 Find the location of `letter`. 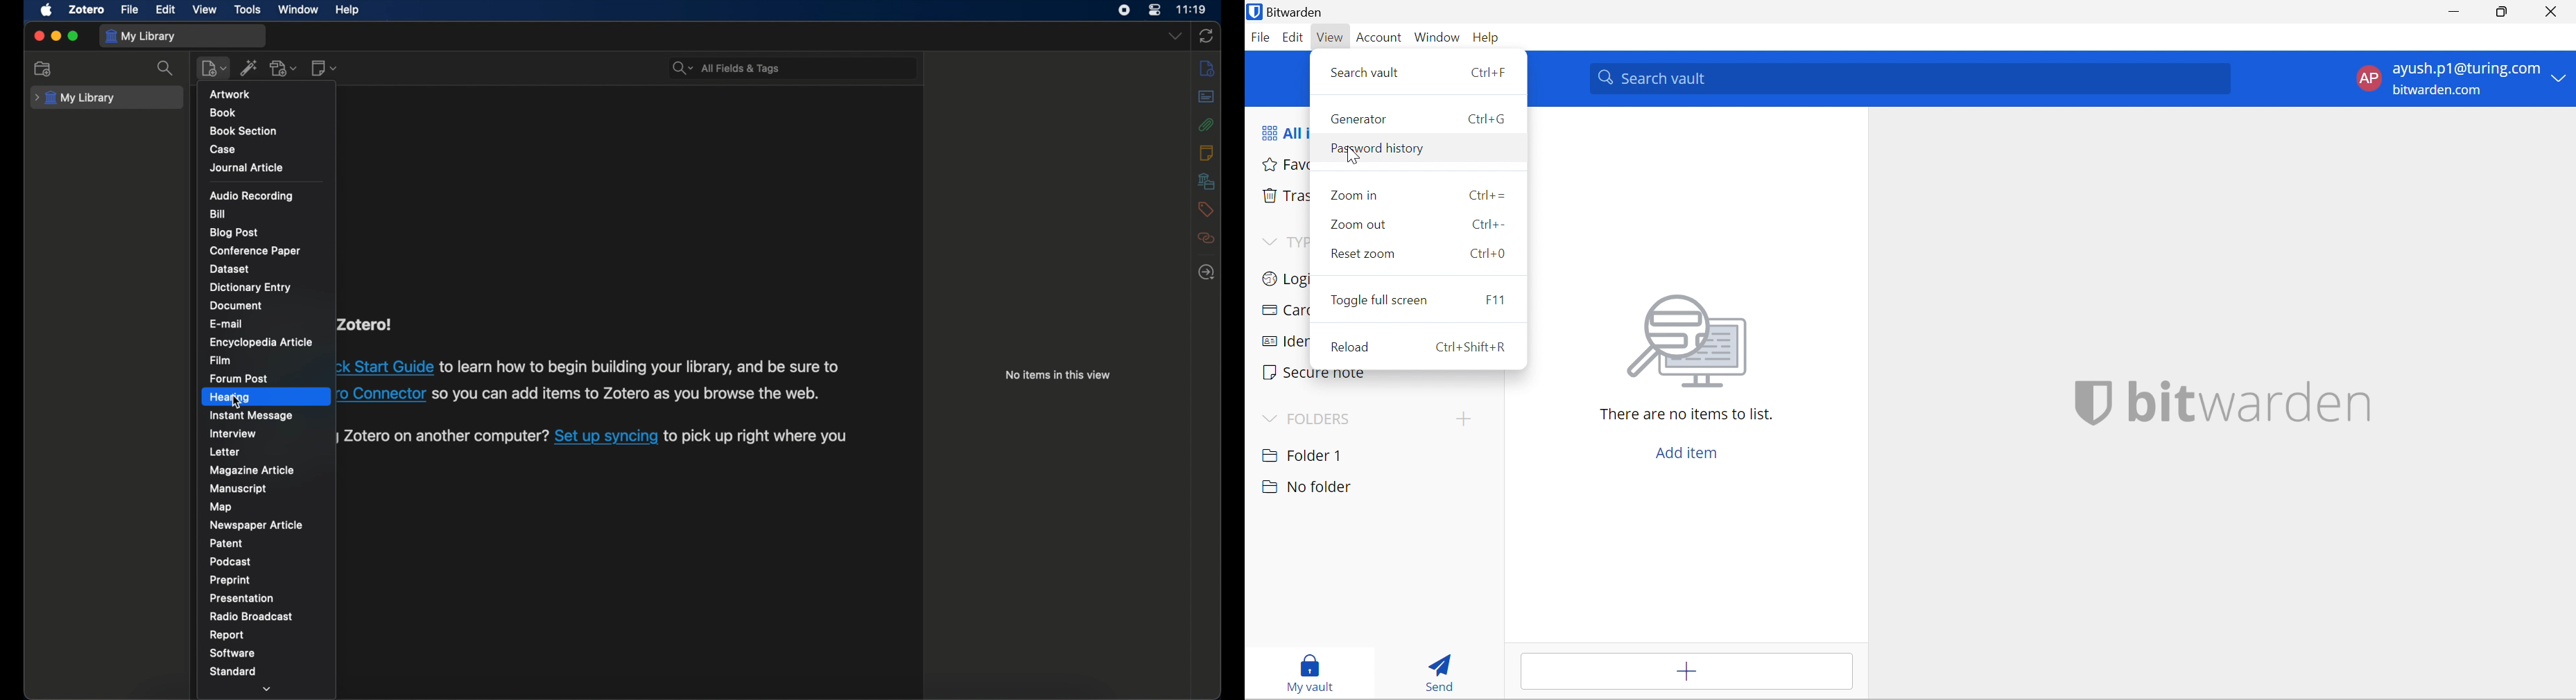

letter is located at coordinates (225, 452).